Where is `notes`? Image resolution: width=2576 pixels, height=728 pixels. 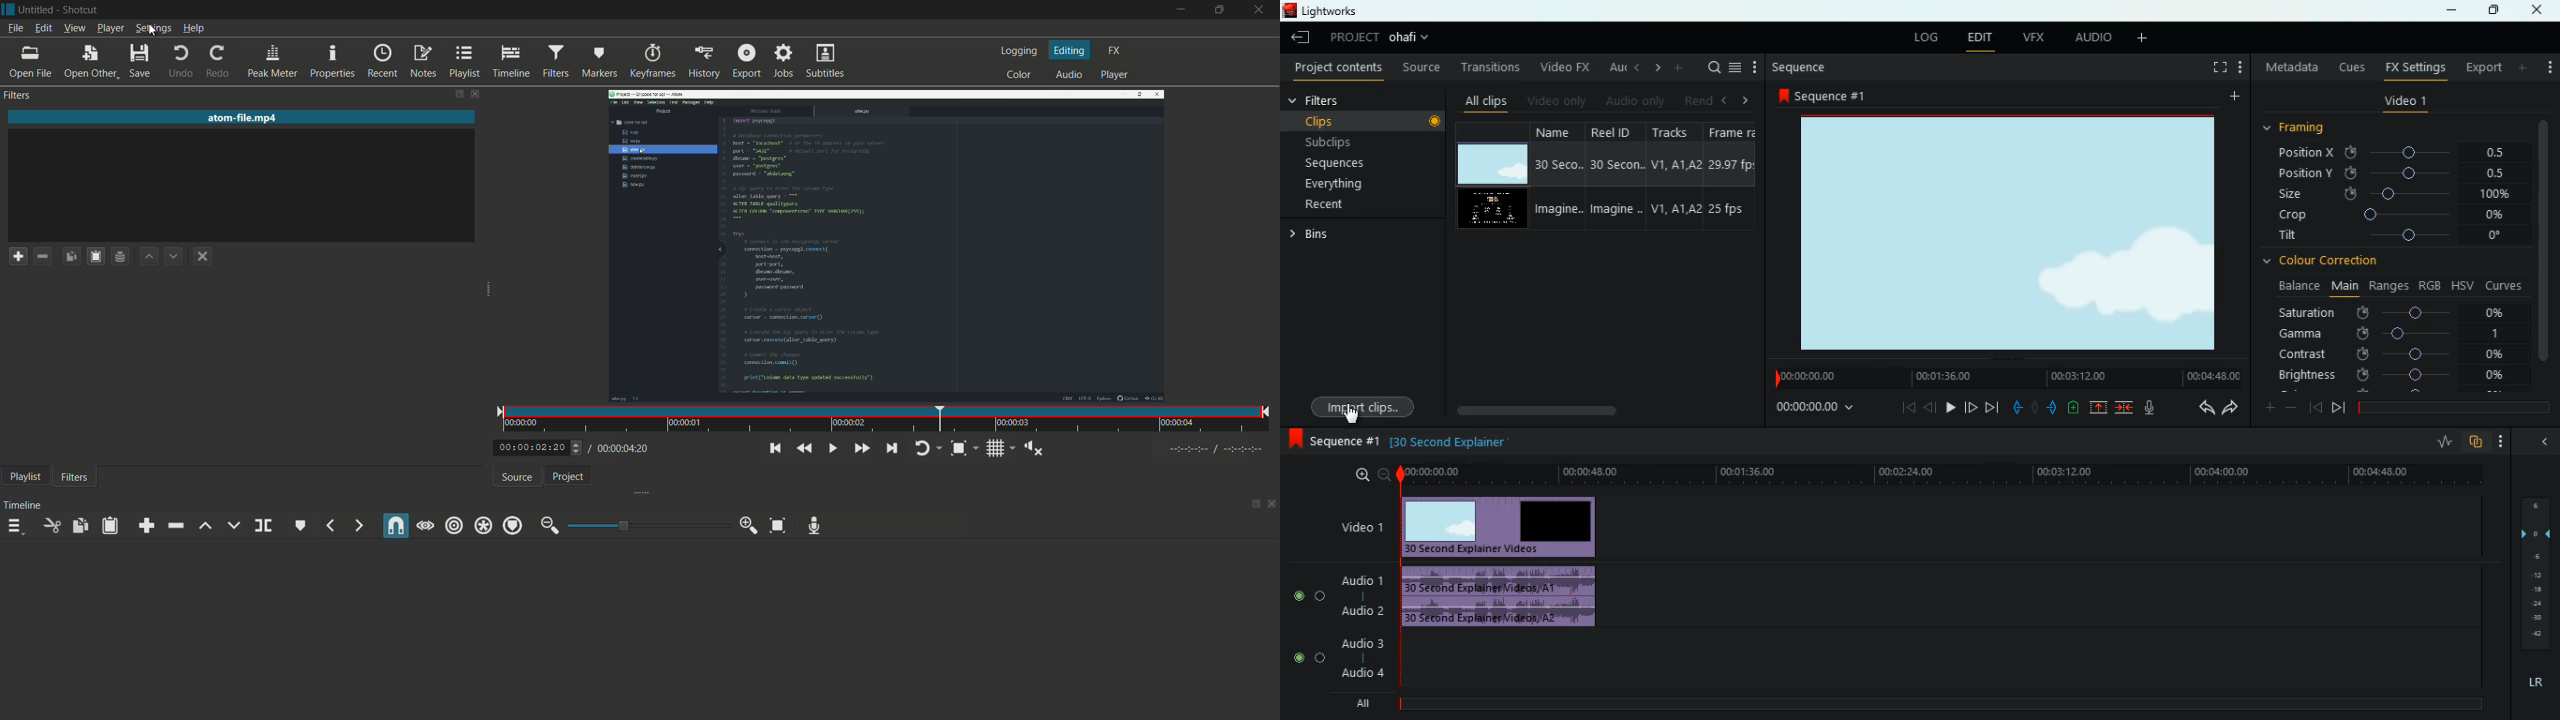 notes is located at coordinates (423, 62).